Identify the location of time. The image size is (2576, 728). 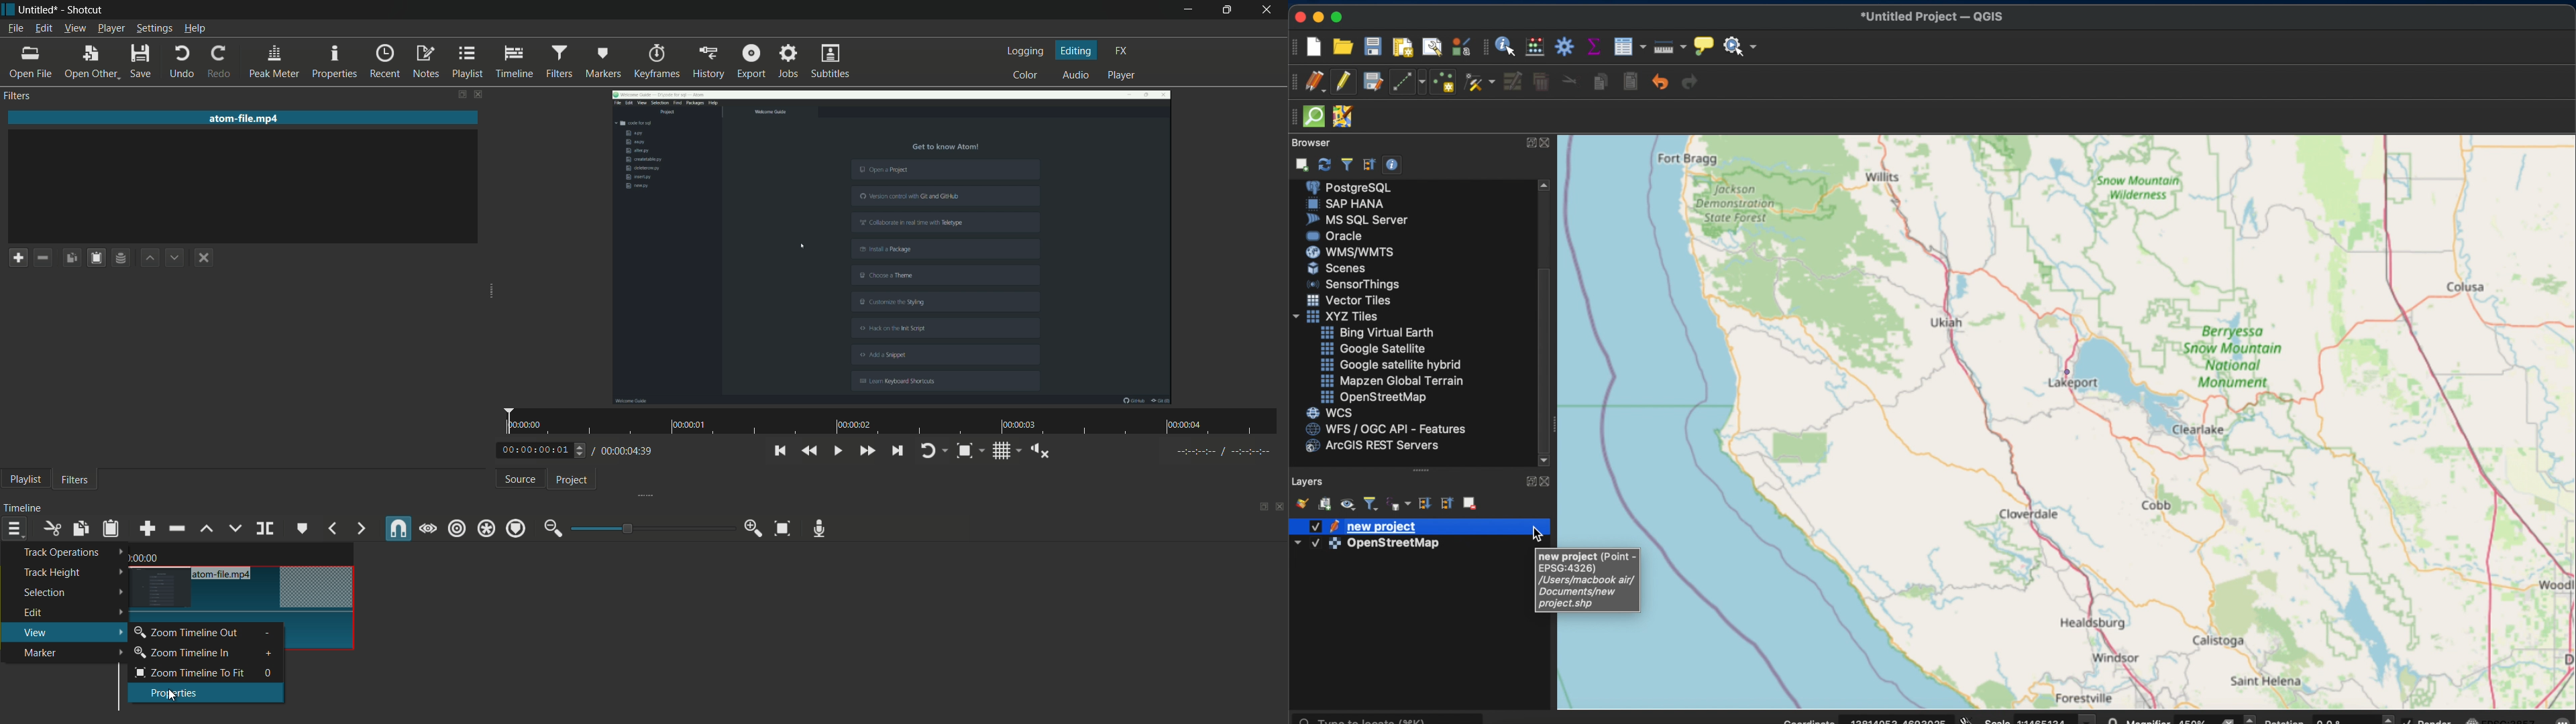
(896, 422).